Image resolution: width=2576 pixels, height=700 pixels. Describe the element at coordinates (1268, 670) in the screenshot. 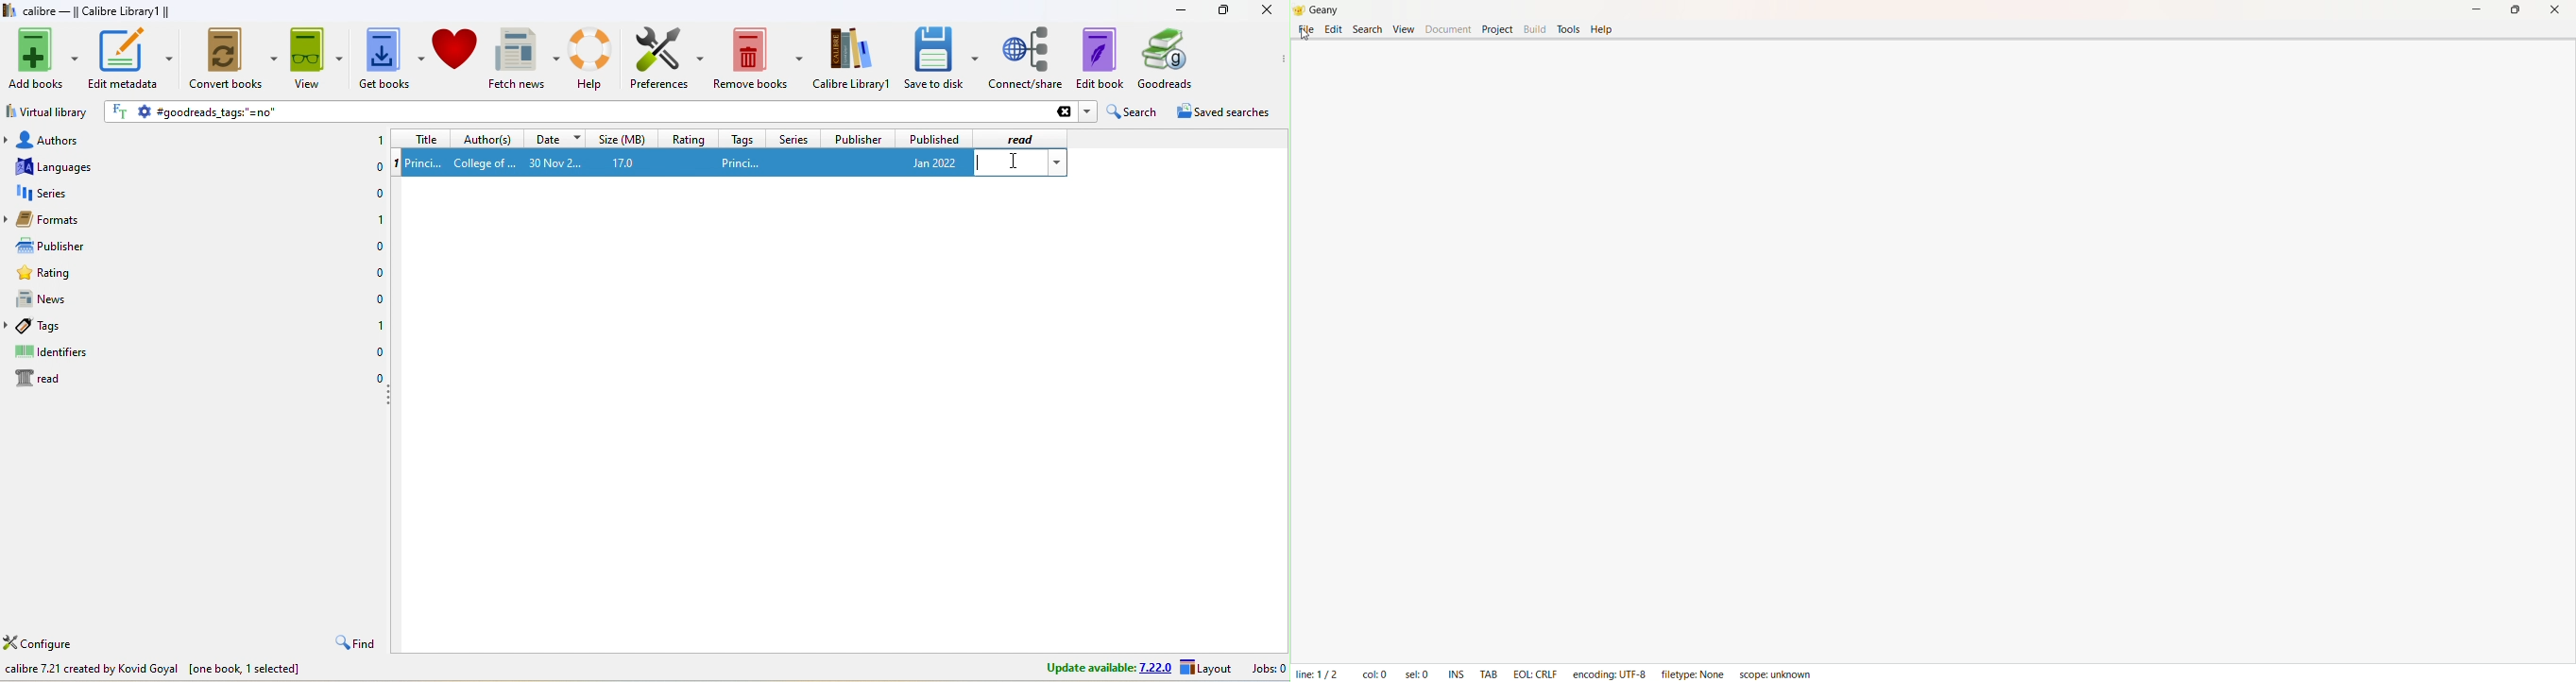

I see `jobs 0` at that location.